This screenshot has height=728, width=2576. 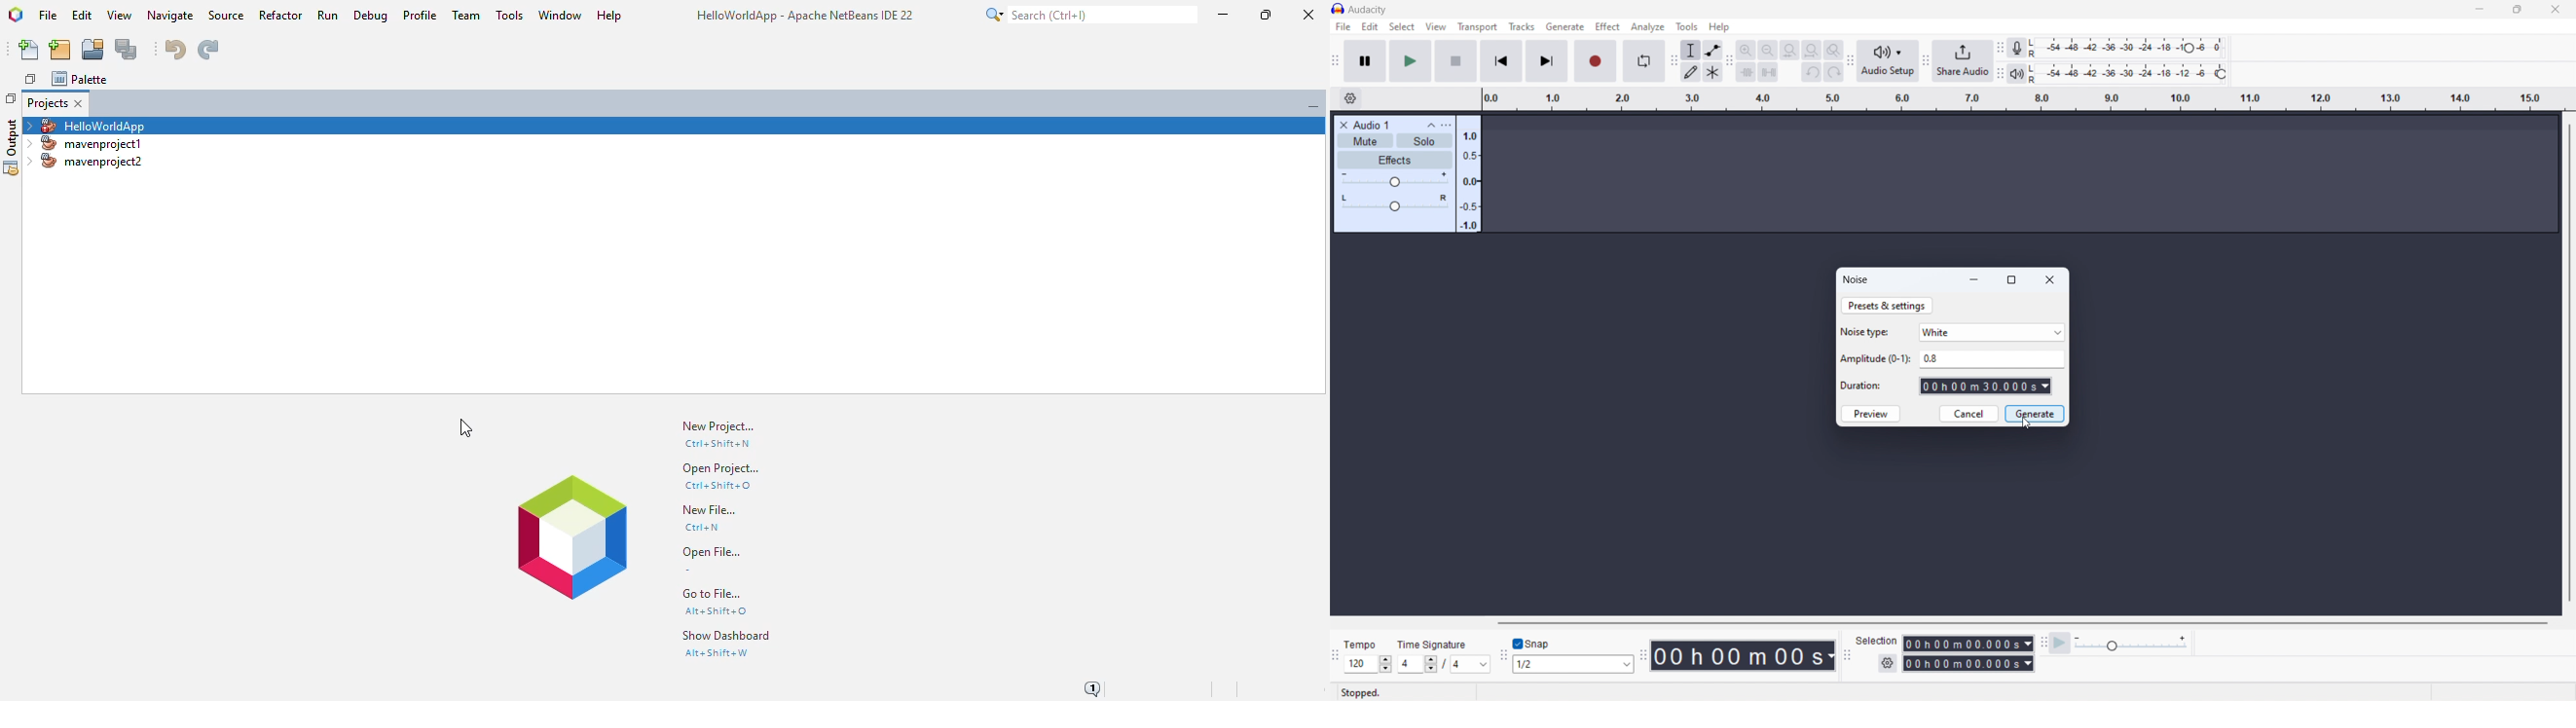 I want to click on transport, so click(x=1477, y=27).